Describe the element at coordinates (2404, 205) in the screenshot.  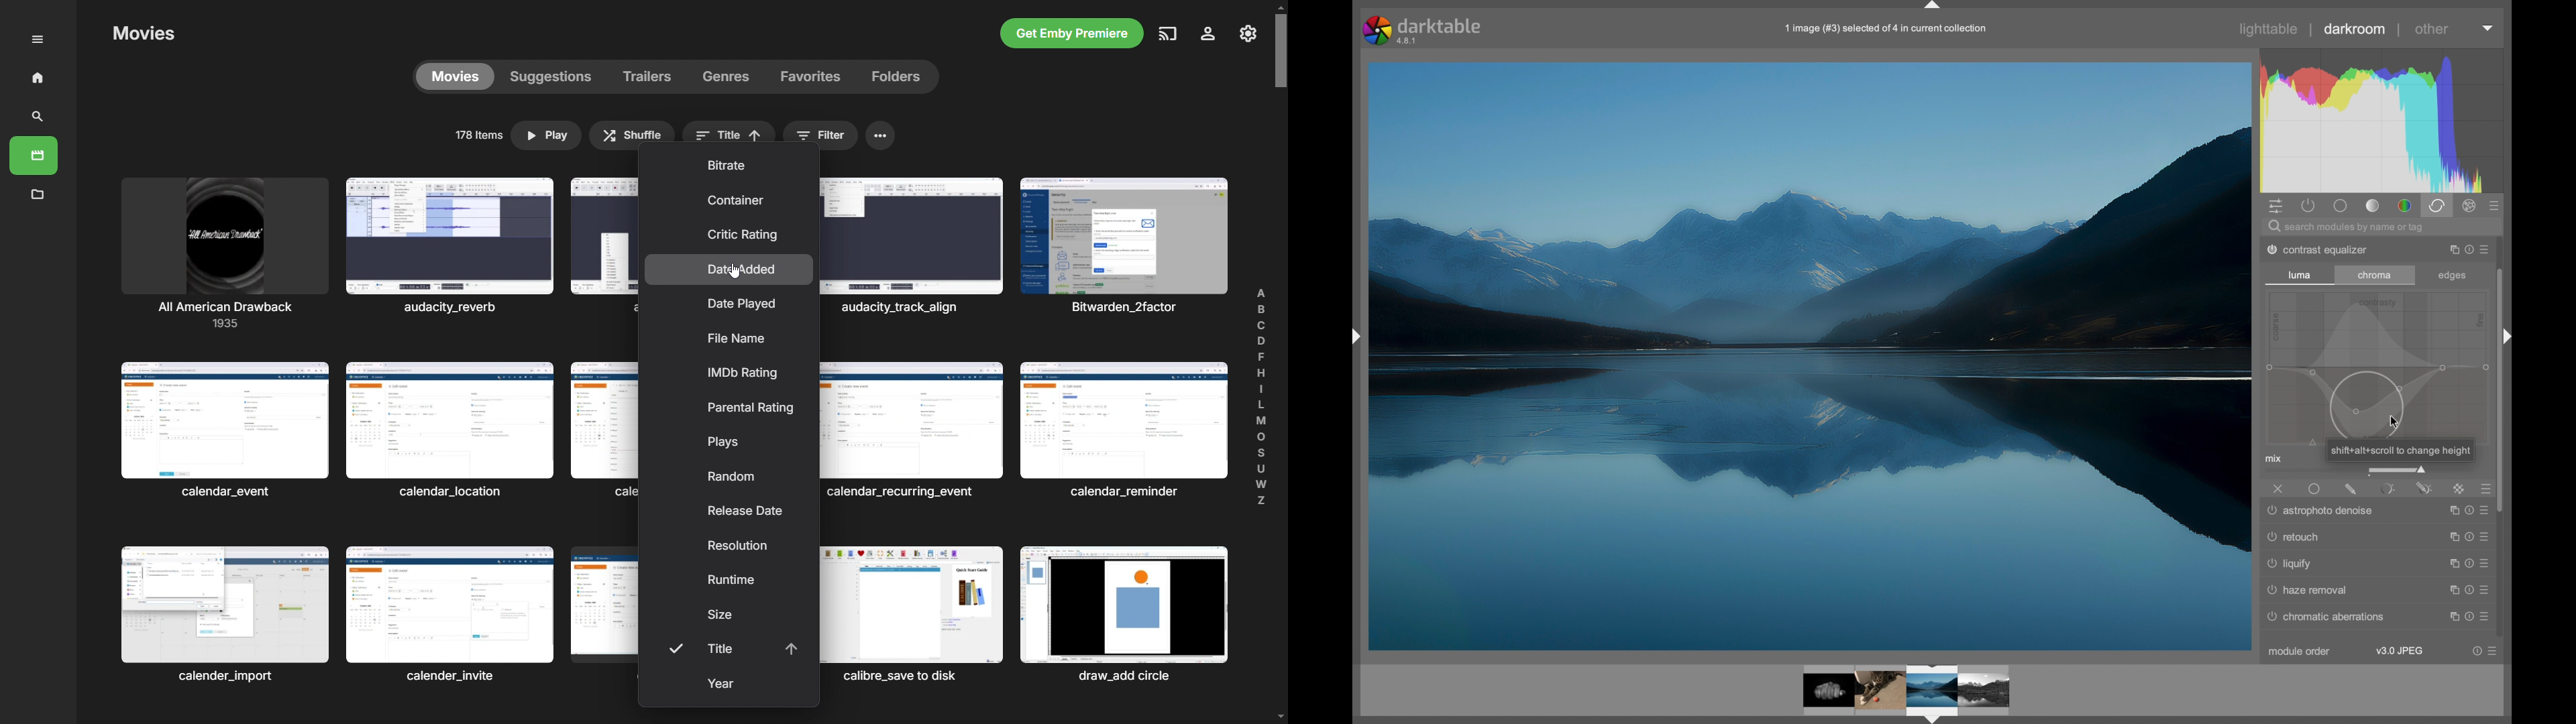
I see `color` at that location.